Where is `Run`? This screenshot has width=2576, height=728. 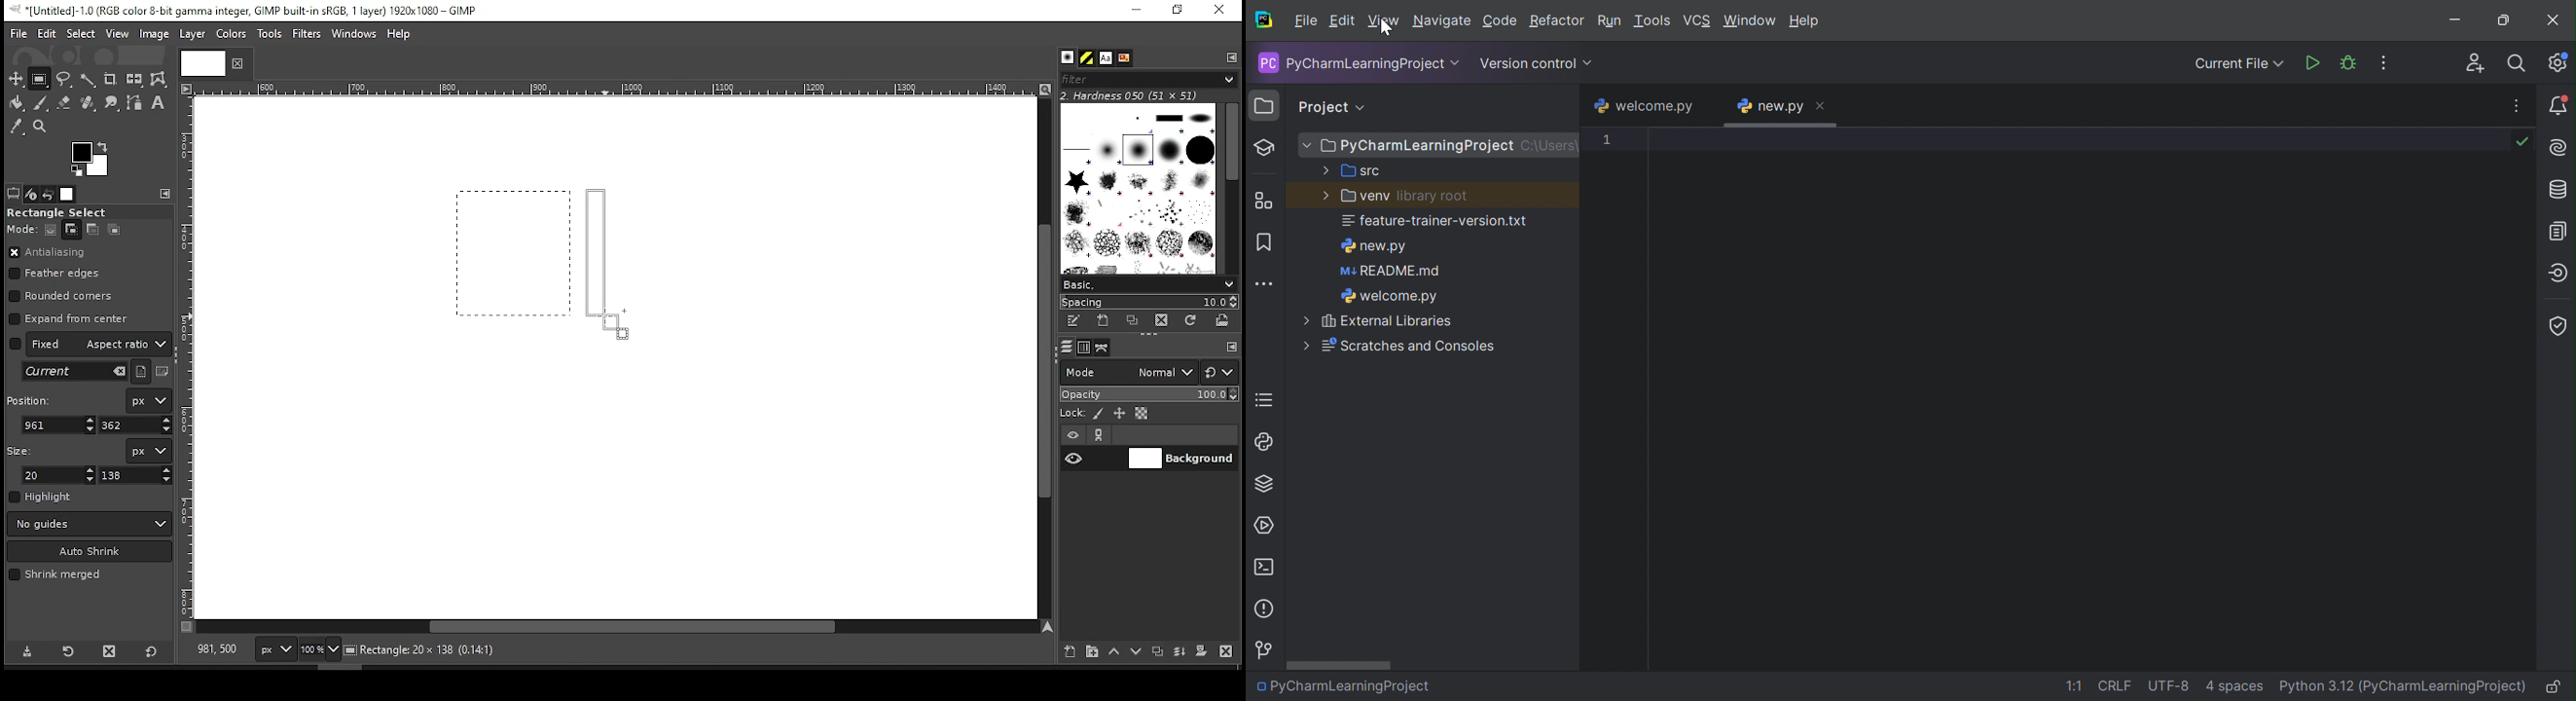 Run is located at coordinates (1611, 22).